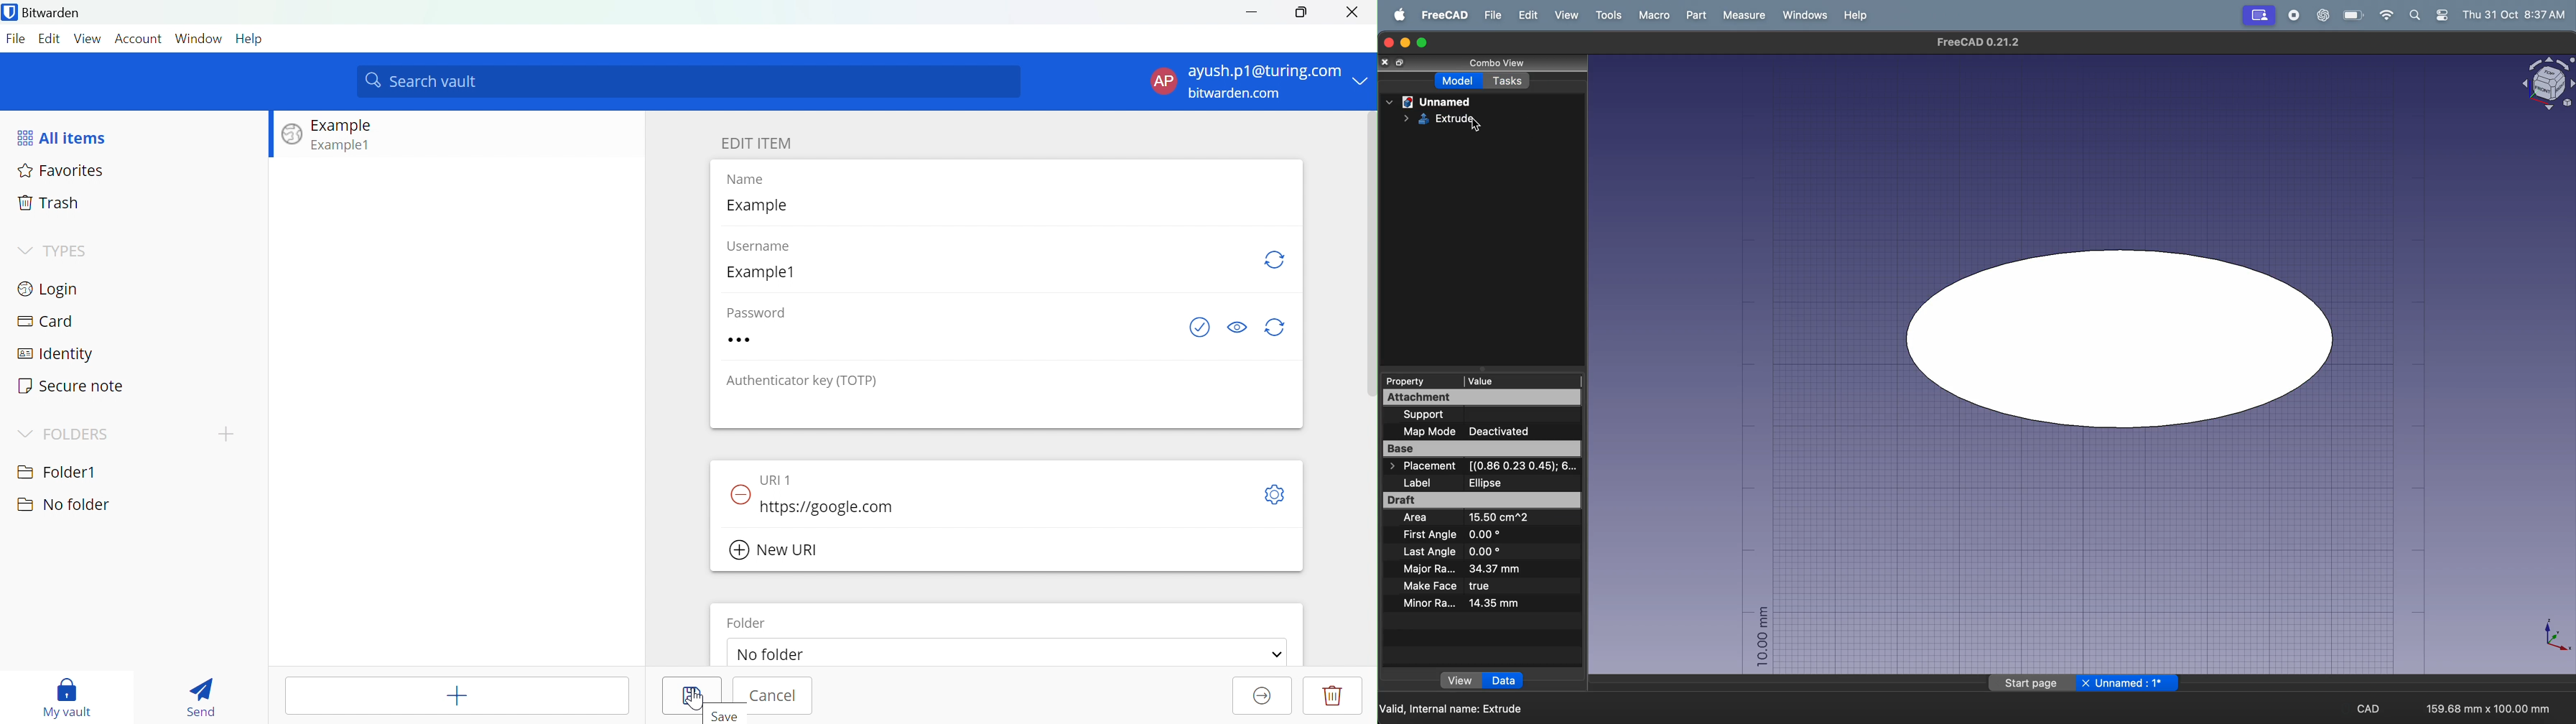 The height and width of the screenshot is (728, 2576). I want to click on object title, so click(2535, 85).